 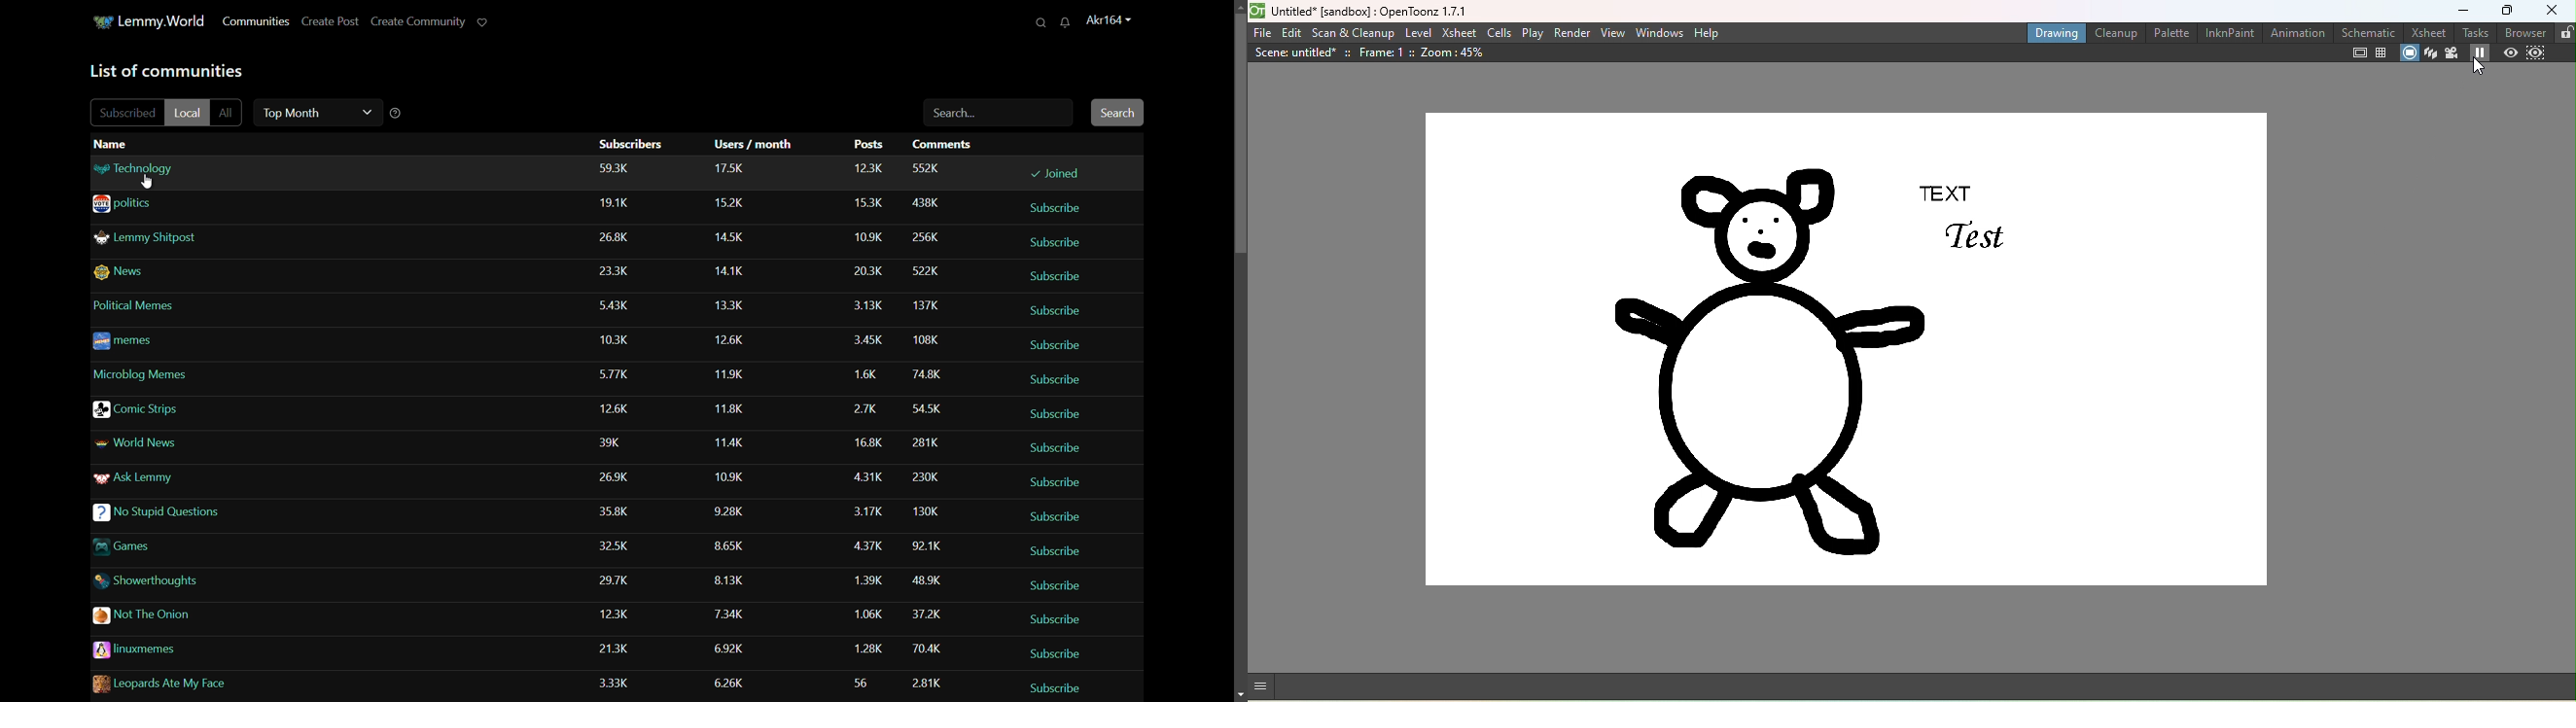 I want to click on communities name, so click(x=138, y=272).